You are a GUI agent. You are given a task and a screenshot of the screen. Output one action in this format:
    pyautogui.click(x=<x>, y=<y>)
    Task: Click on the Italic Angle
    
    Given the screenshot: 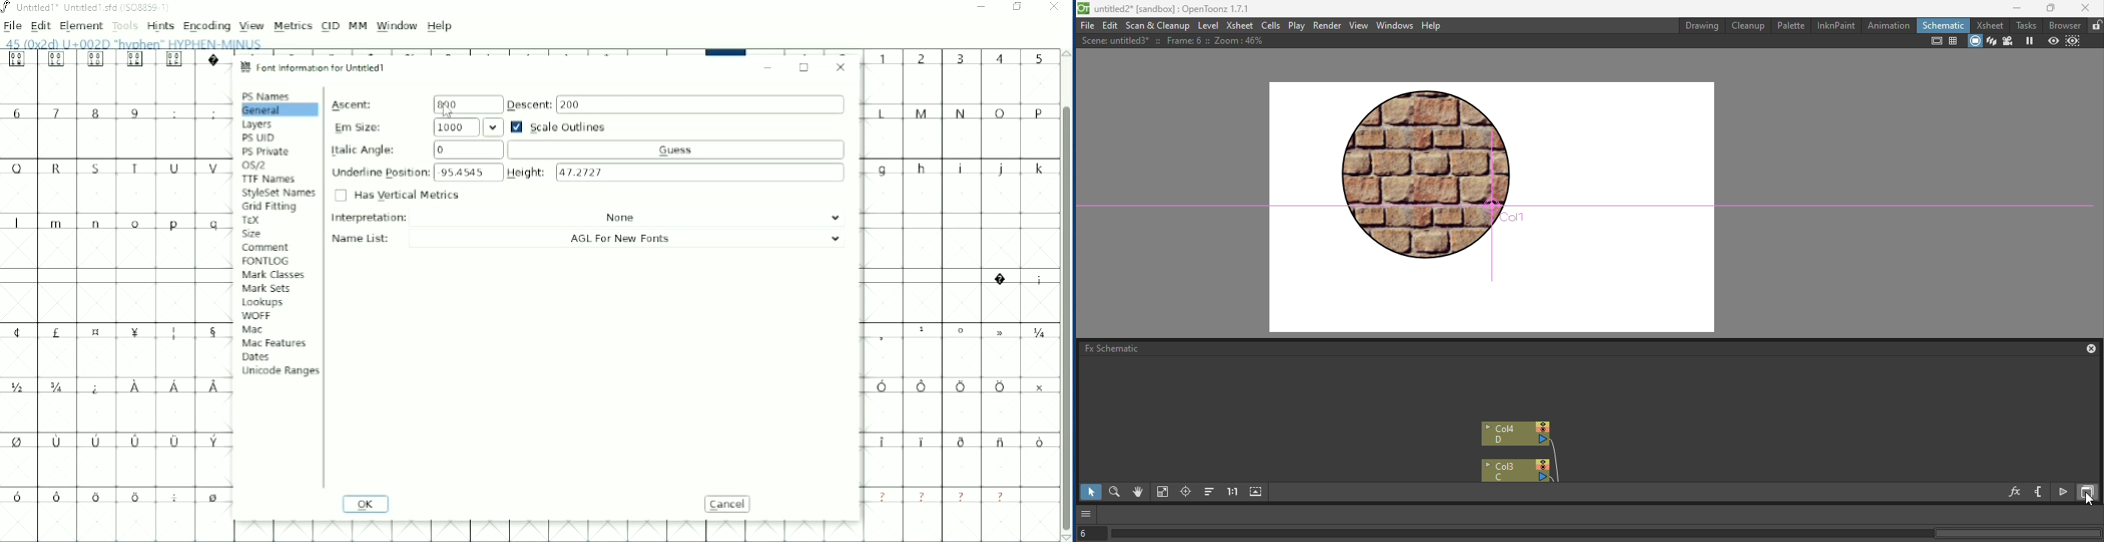 What is the action you would take?
    pyautogui.click(x=579, y=149)
    